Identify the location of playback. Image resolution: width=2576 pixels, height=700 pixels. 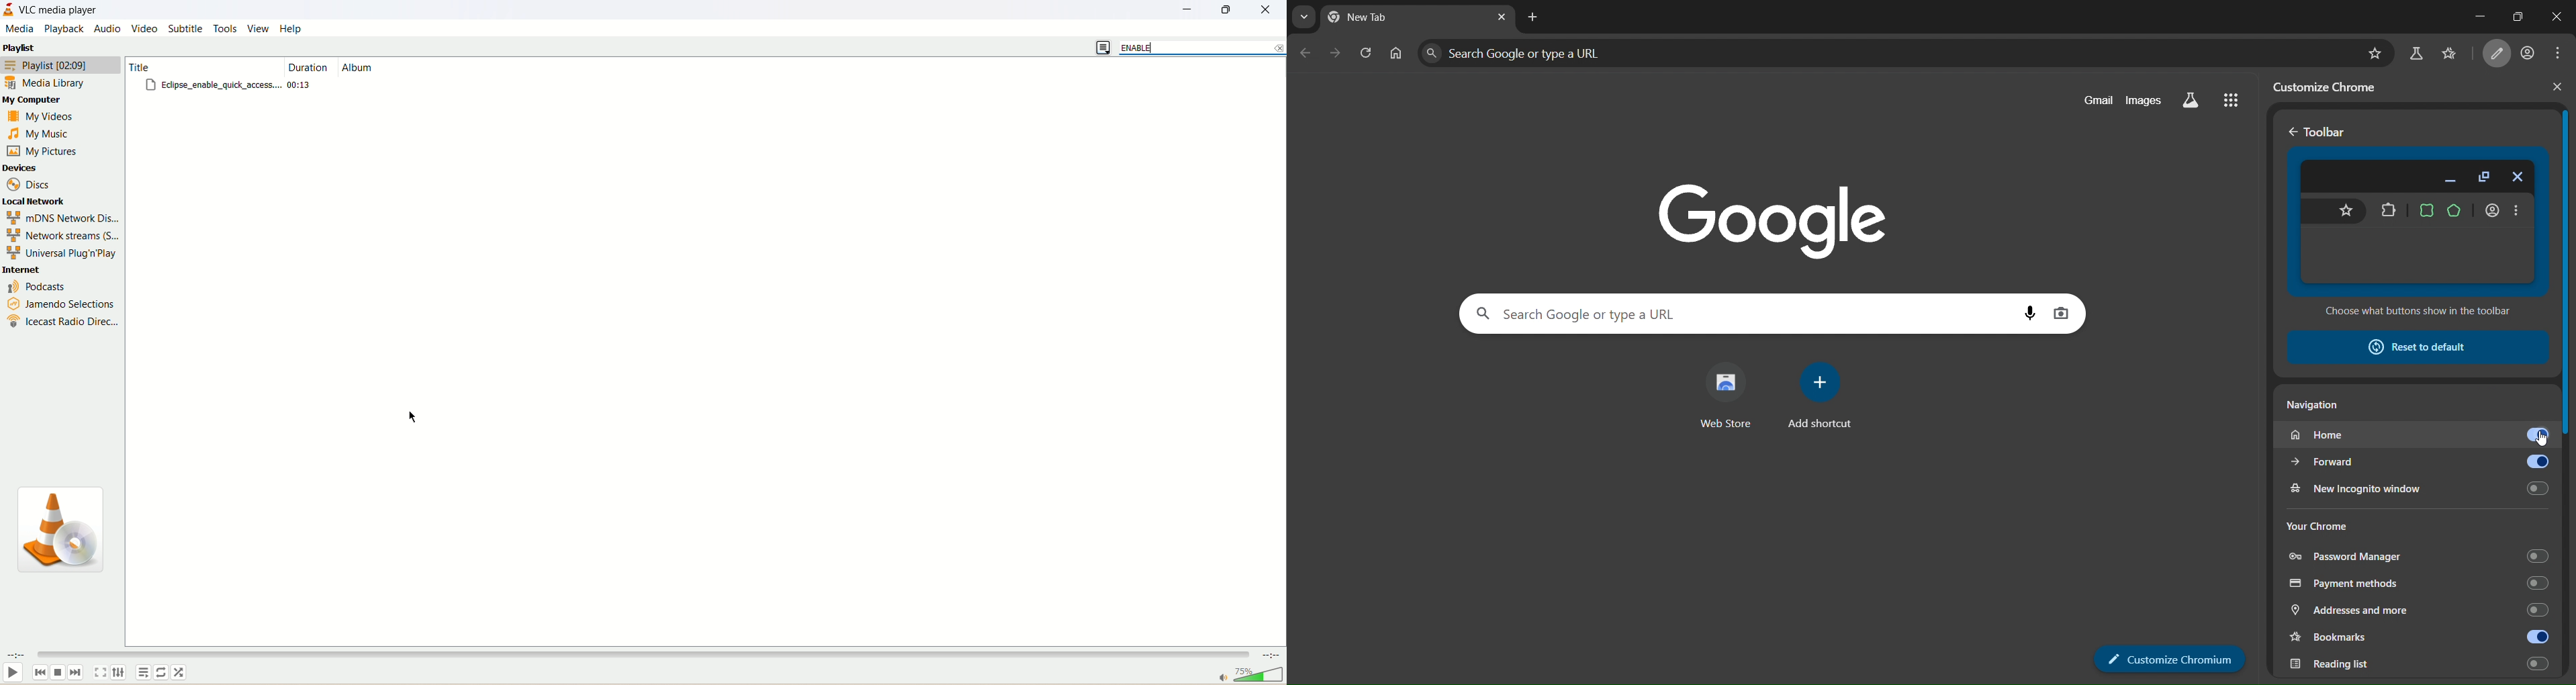
(63, 29).